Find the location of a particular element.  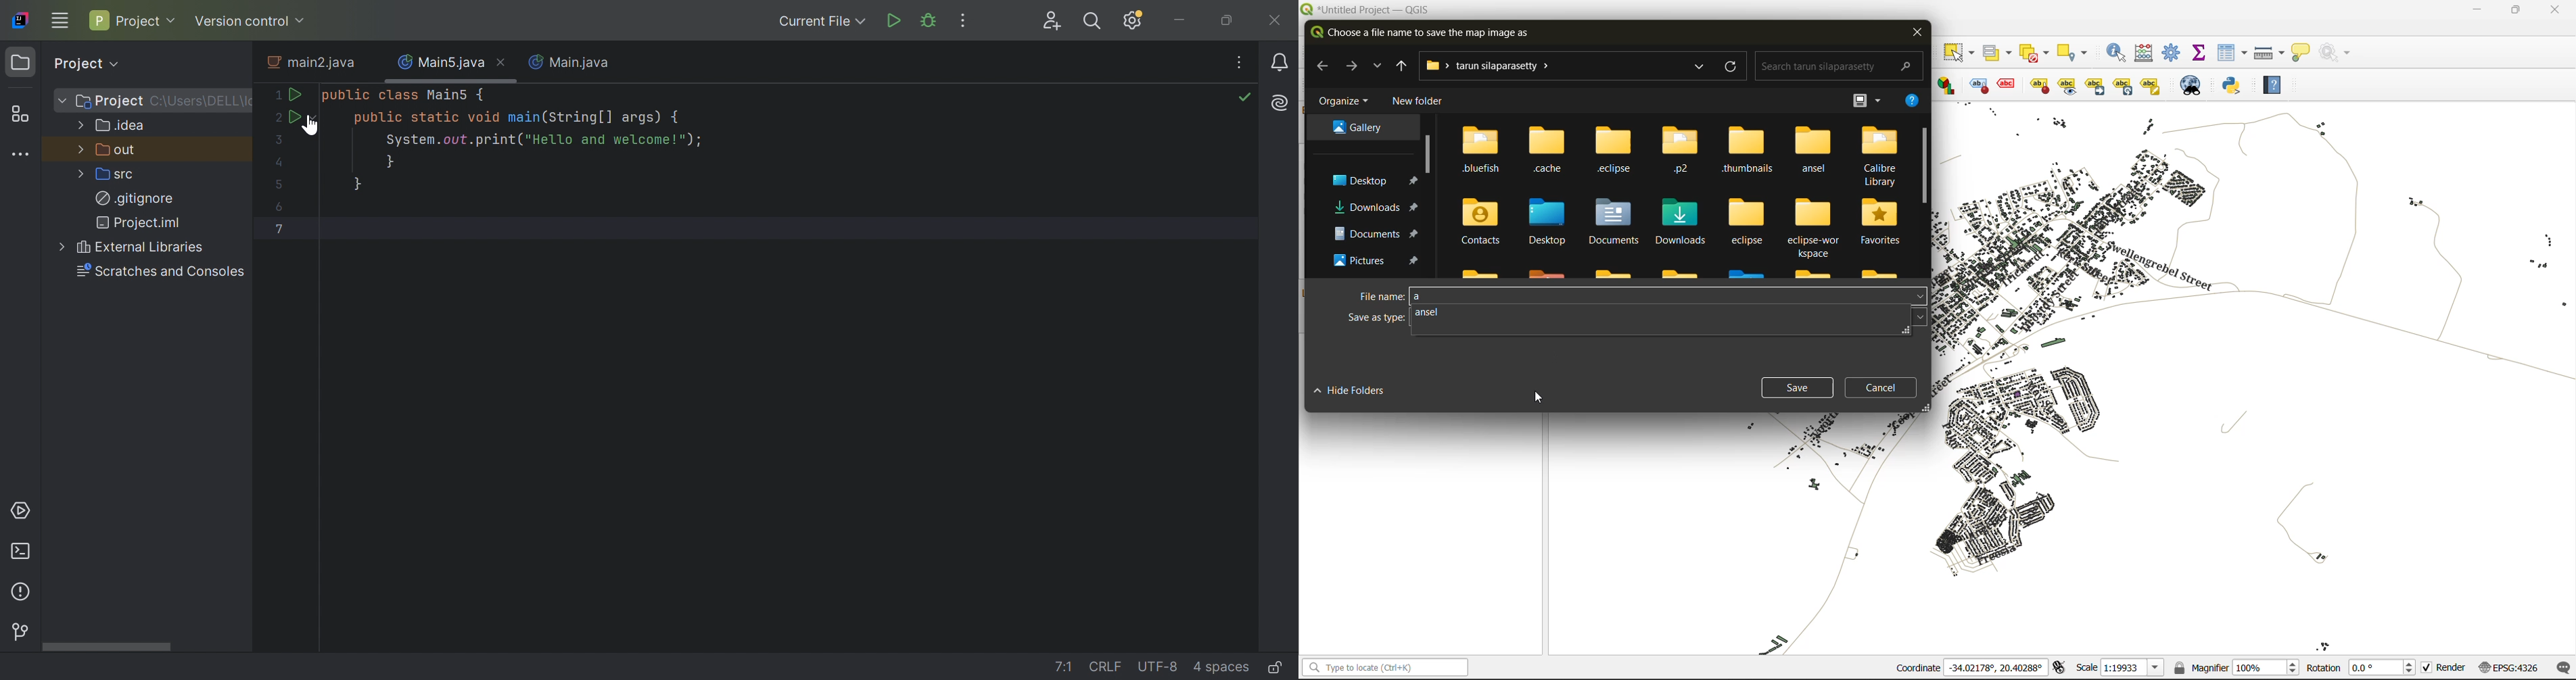

magnifier is located at coordinates (2236, 666).